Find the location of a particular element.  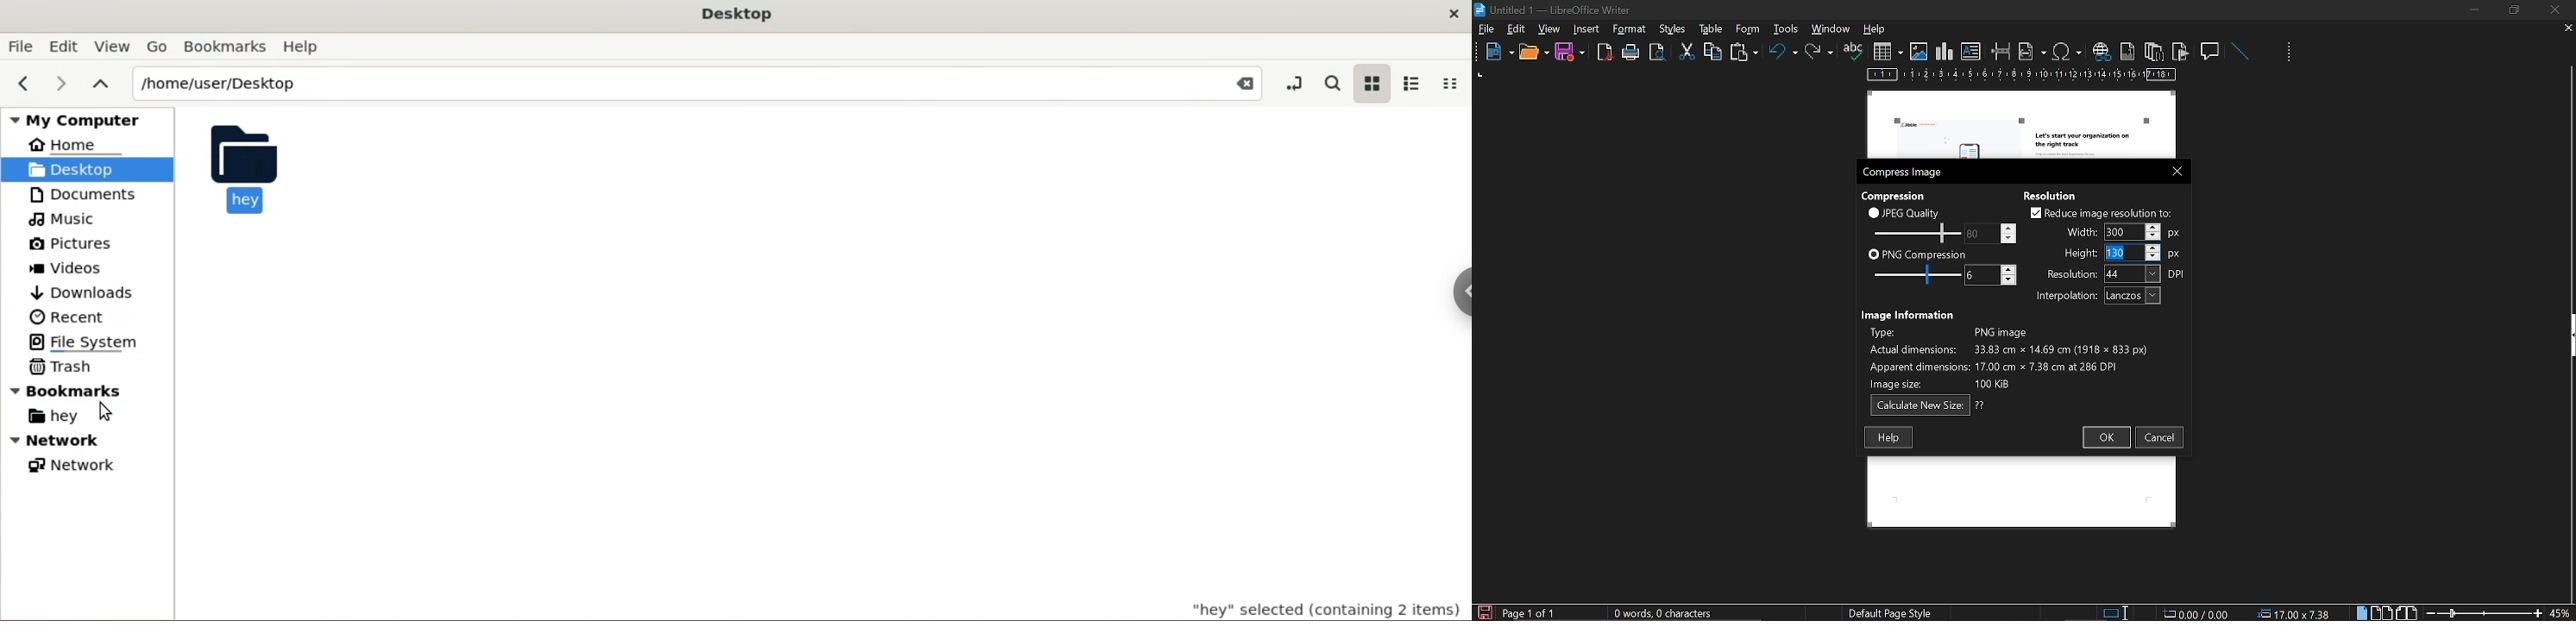

reduce image resolution is located at coordinates (2102, 212).